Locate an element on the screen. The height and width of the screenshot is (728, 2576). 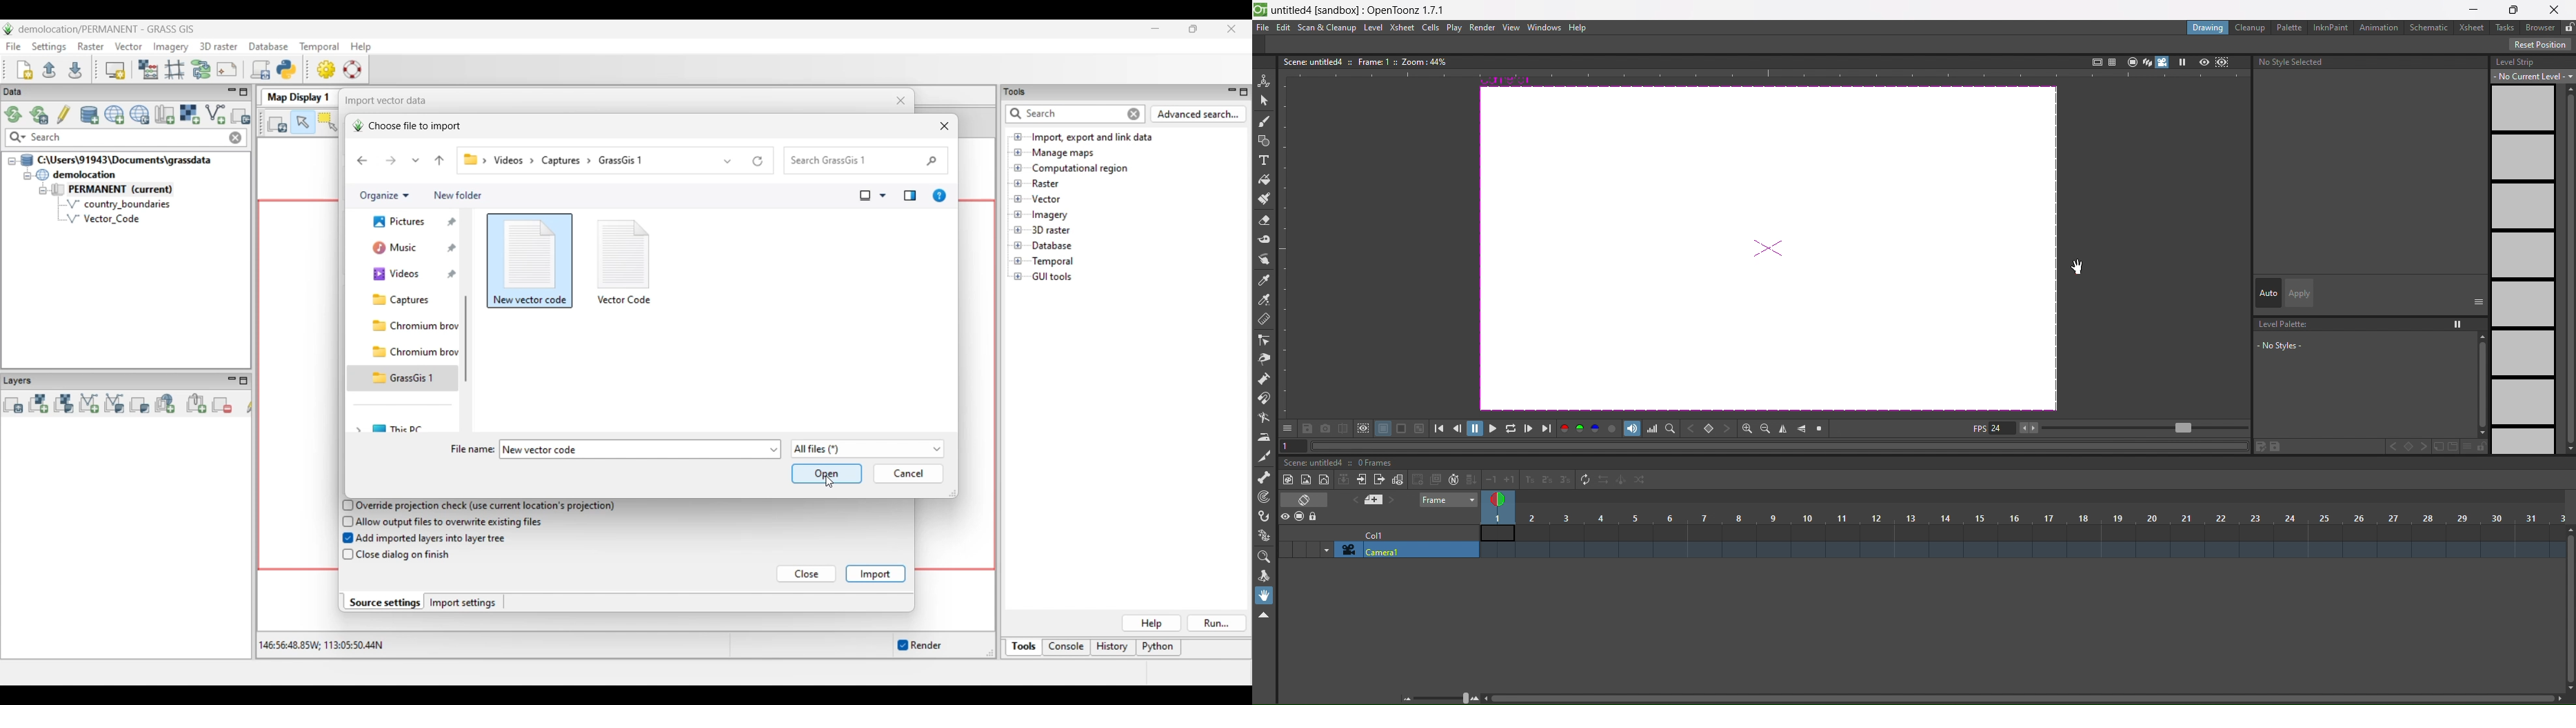
paint brush tool is located at coordinates (1265, 200).